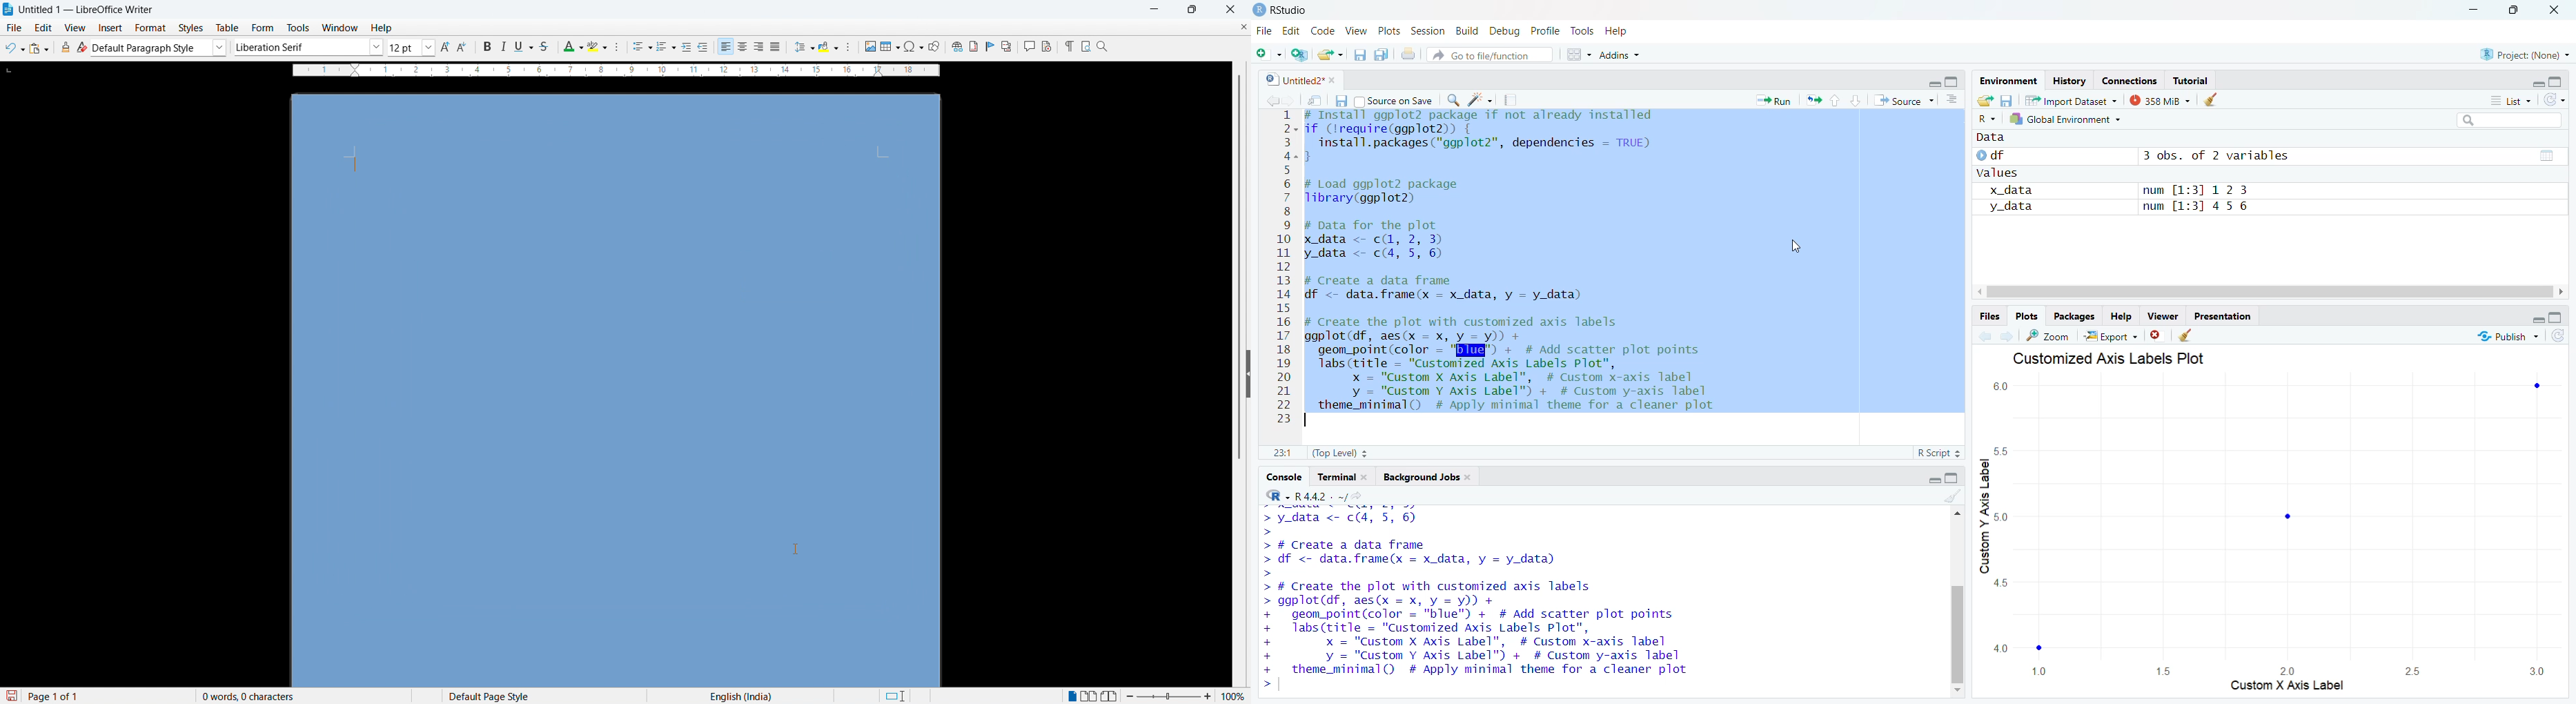  Describe the element at coordinates (1524, 267) in the screenshot. I see `Be eS REL Bont B® Tw TEE TEES
2+ if (lrequire(ggplot2)) {

3 install.packages ("ggplot2", dependencies = TRUE)

4-3

5

6 # Load ggplot2 package

7 Tibrary(ggplot2)

8

9 # pata for the p1dt

10 x_data <- c(1, 2, 3)

11 y_data <- c(4, 5, 6)

12

13 # Create a data frame

14 df <- data.frame(x = x_data, y = y_data)

15

16 # Create the plot with customized axis labels

17 ggplot(df, aes(x = x, y = y)) +

18 geom_point(color - "Eil") + # Add scatter plot points
19 labs (title = "Customized Axis Labels Plot",

20 x = "Custom X Axis Label", # Custom x-axis label
21 y = "Custom Y Axis Label") + # Custom y-axis label
22 | theme_minimal() # Apply minimal theme for a cleaner plot
23` at that location.